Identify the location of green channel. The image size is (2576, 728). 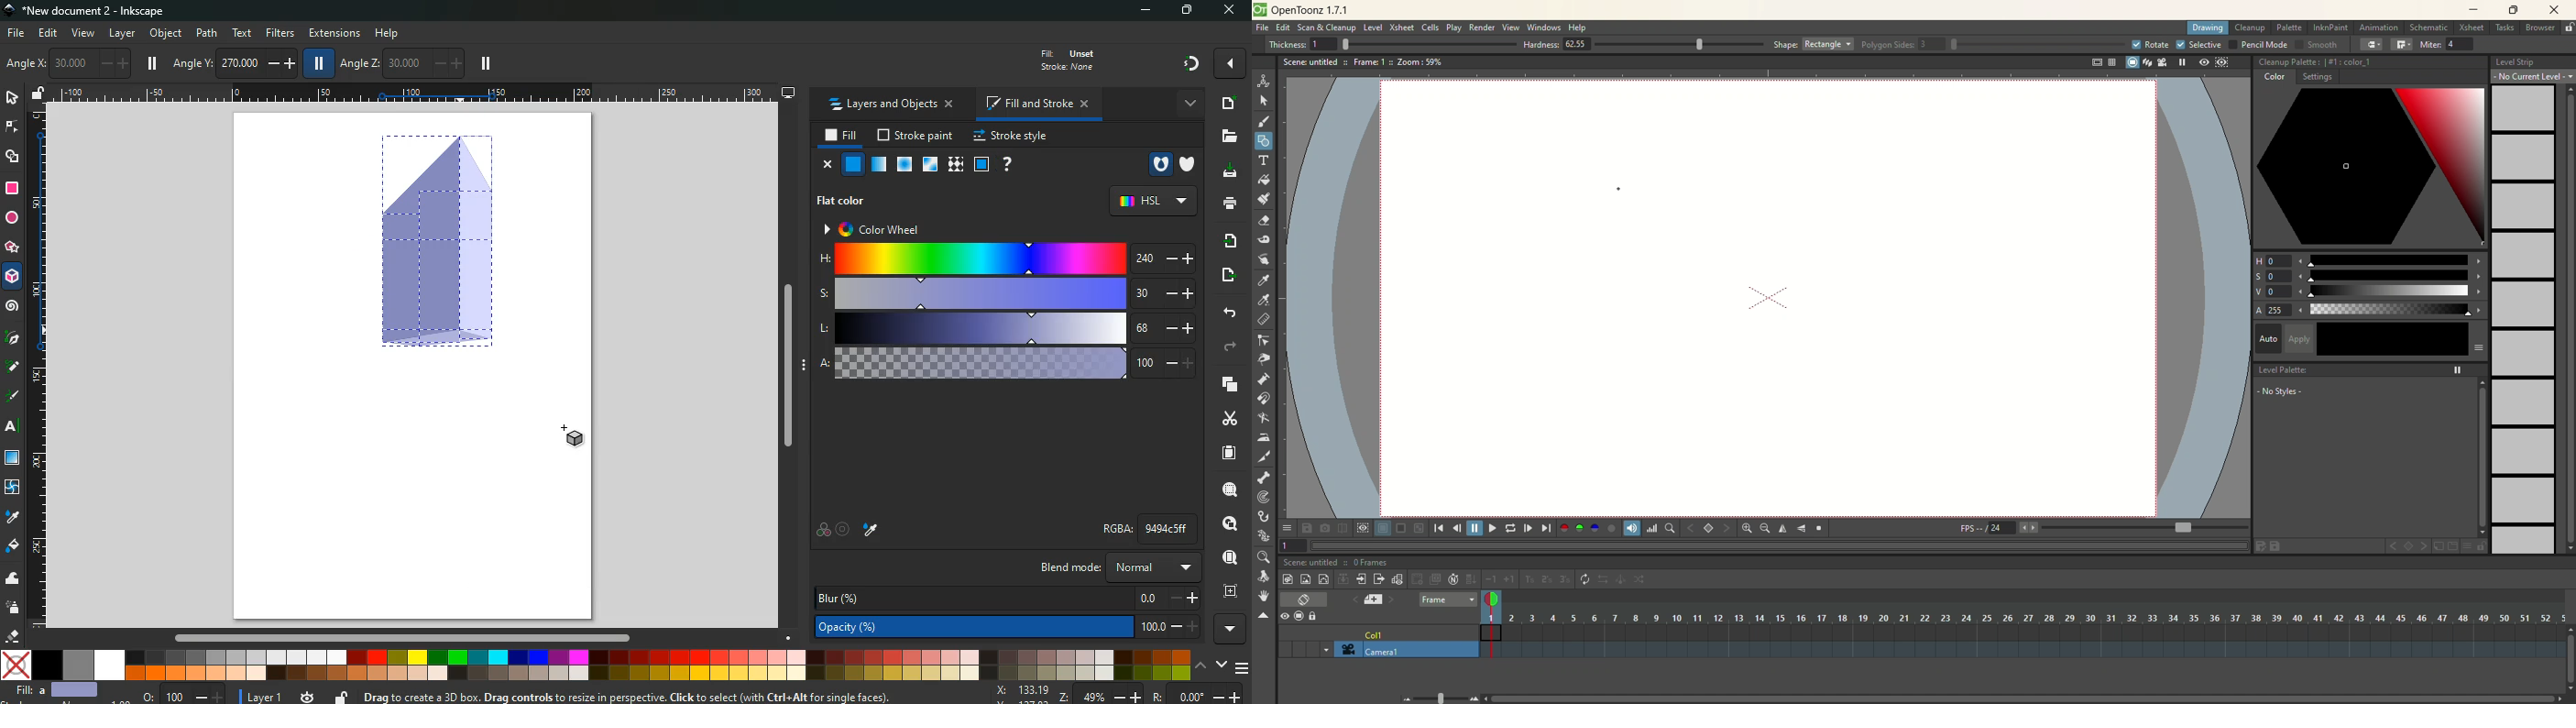
(1580, 528).